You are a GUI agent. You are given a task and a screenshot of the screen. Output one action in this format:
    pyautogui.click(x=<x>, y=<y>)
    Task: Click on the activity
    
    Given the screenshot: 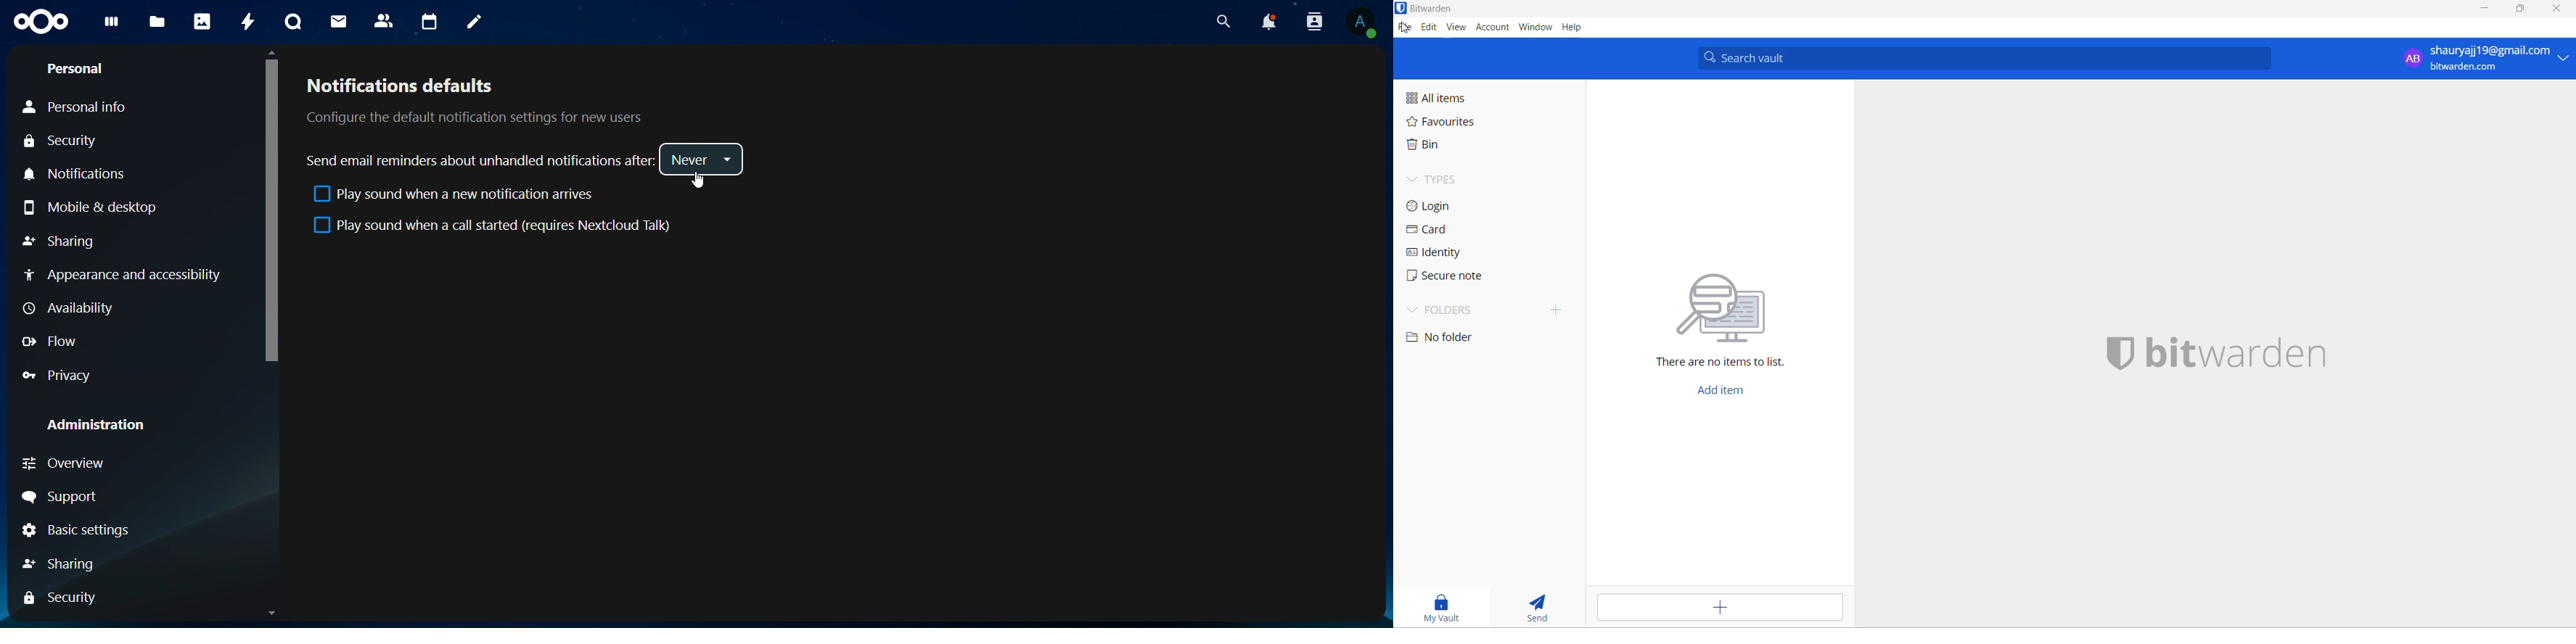 What is the action you would take?
    pyautogui.click(x=247, y=24)
    